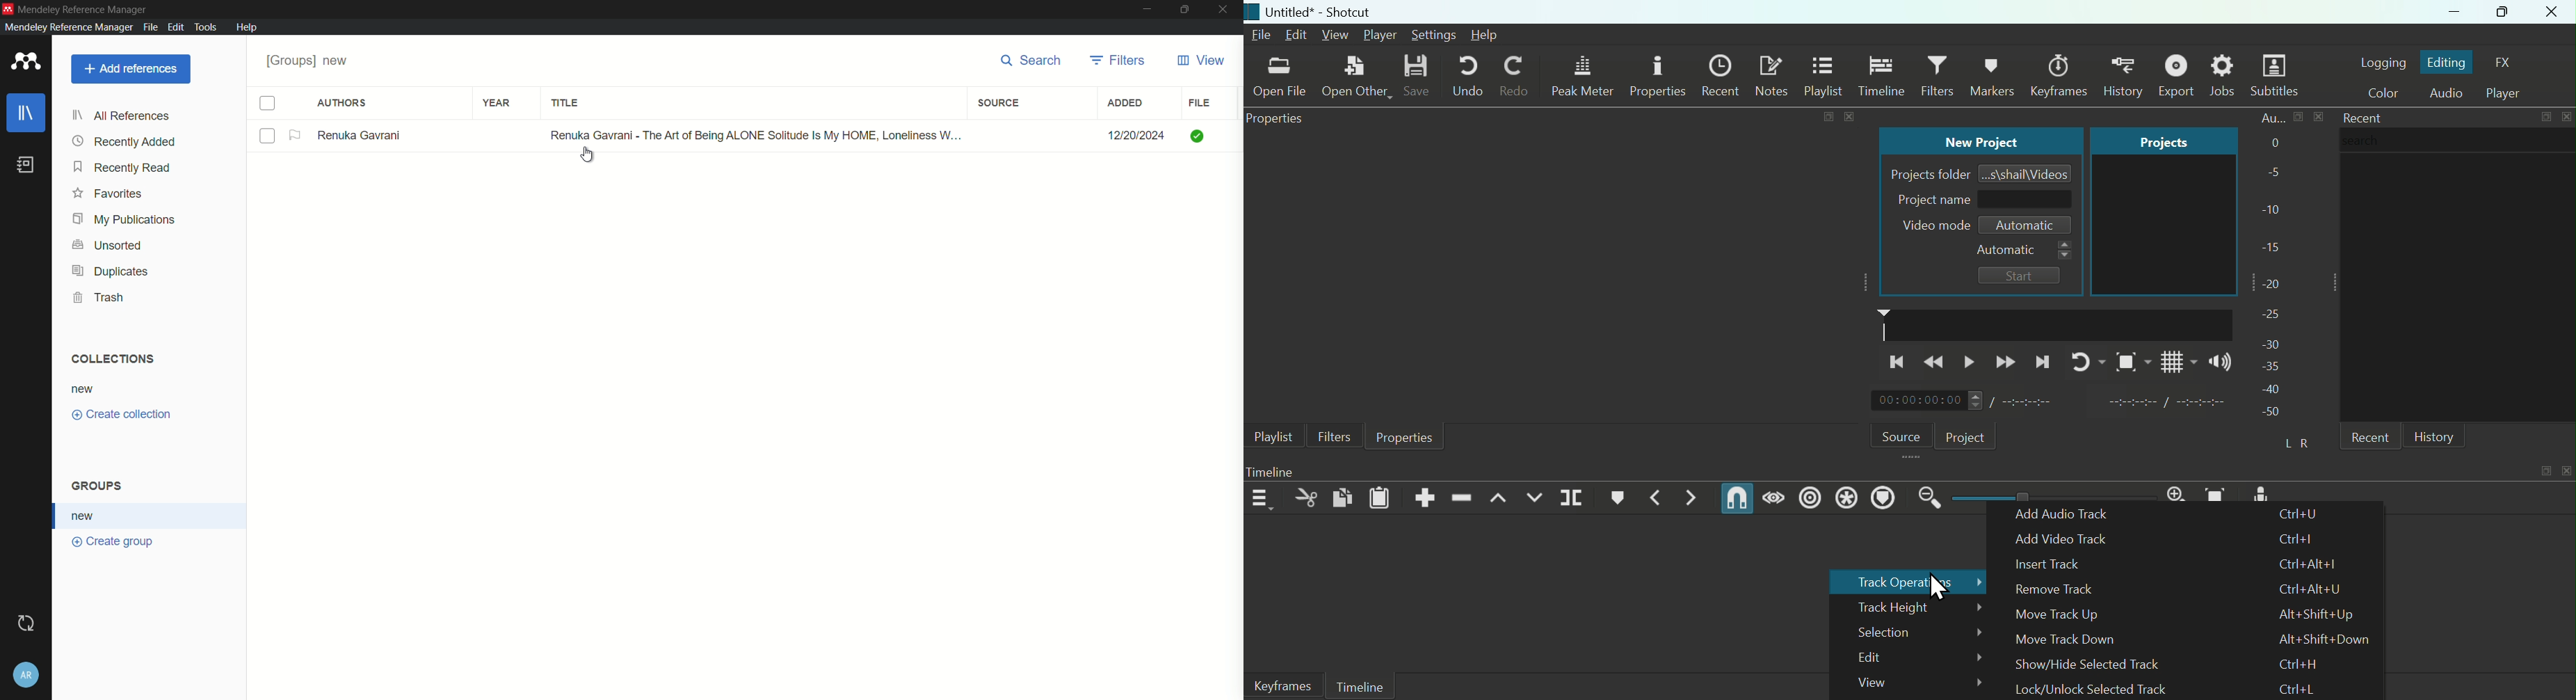 This screenshot has width=2576, height=700. What do you see at coordinates (1127, 104) in the screenshot?
I see `added` at bounding box center [1127, 104].